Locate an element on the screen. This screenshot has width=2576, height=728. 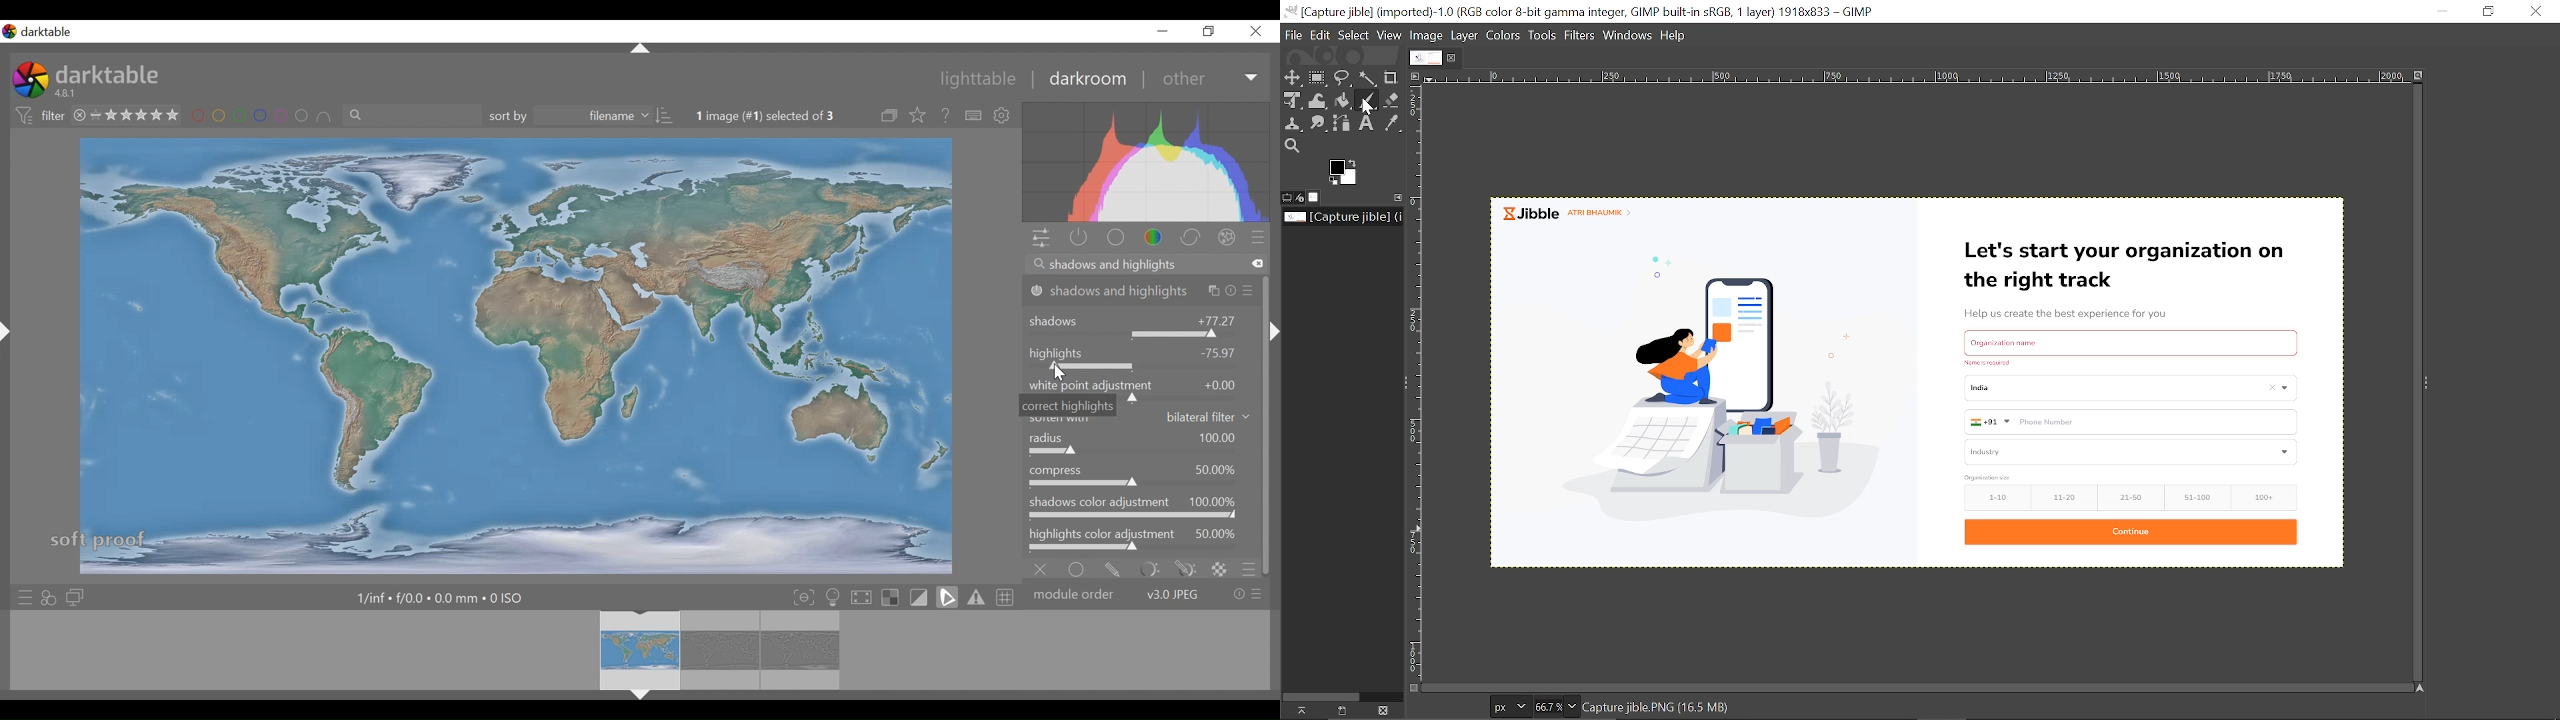
range rating is located at coordinates (127, 114).